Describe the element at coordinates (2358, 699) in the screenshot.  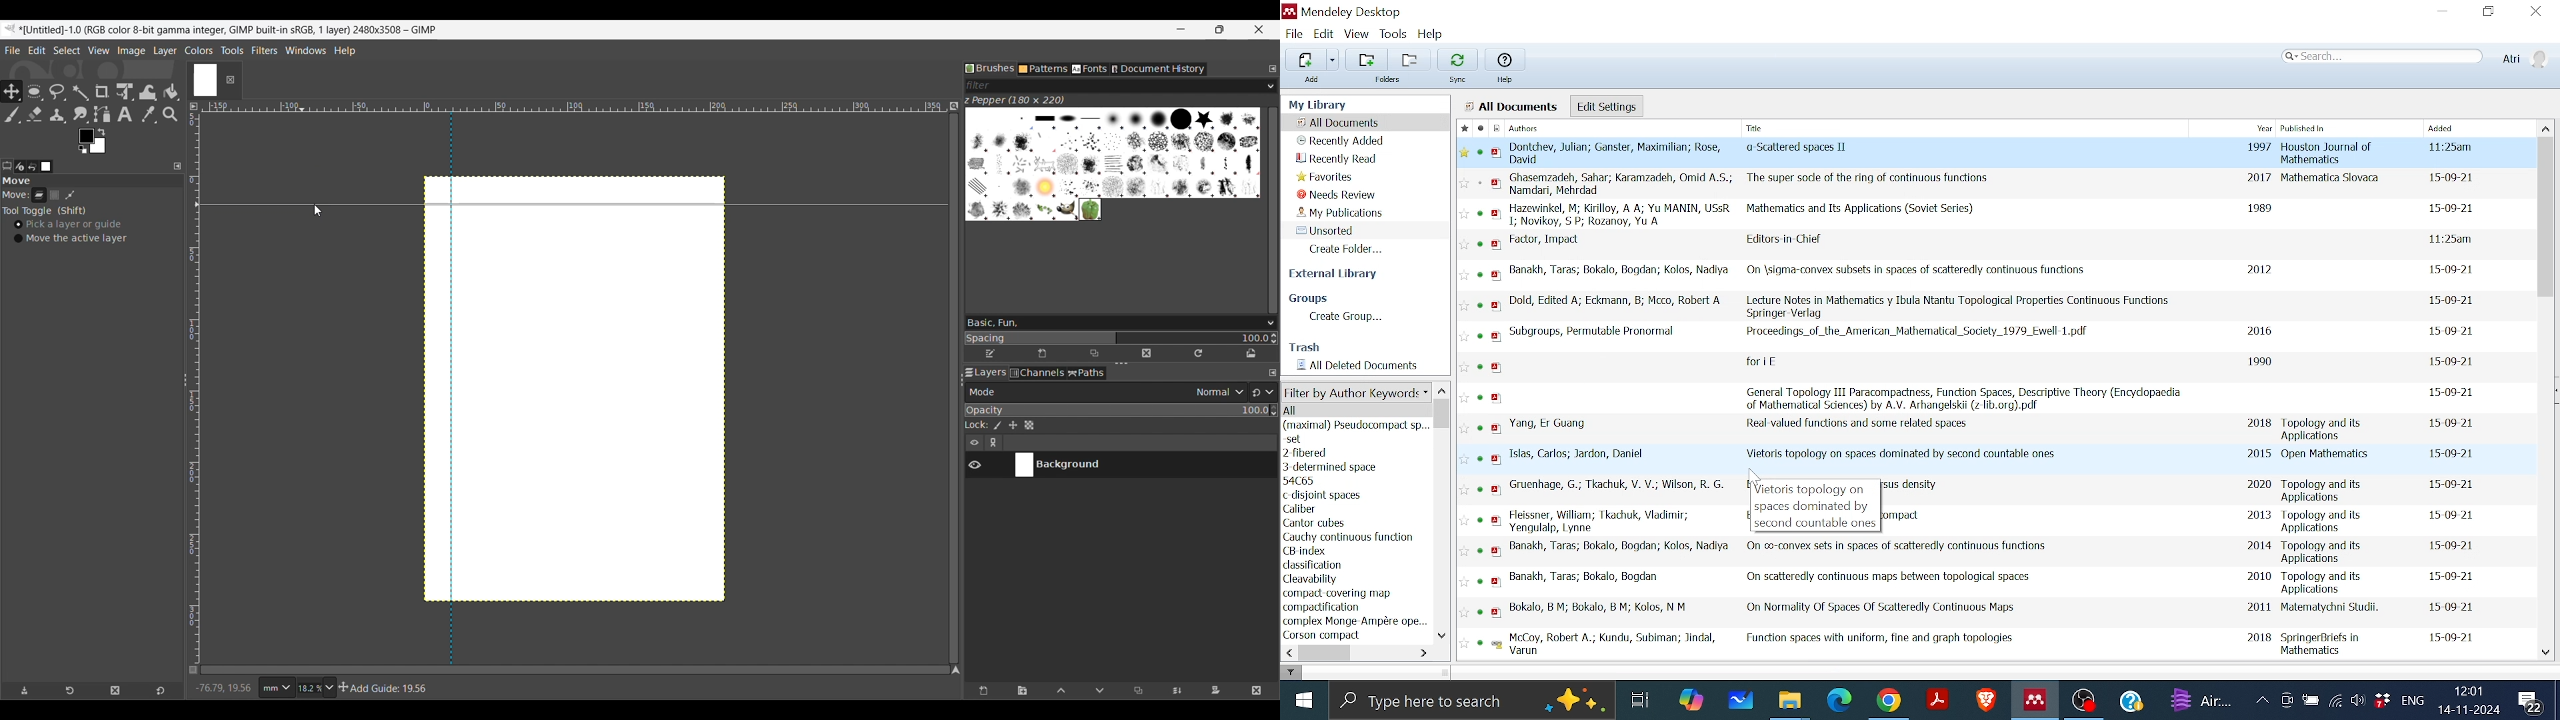
I see `Speaker/Headphone` at that location.